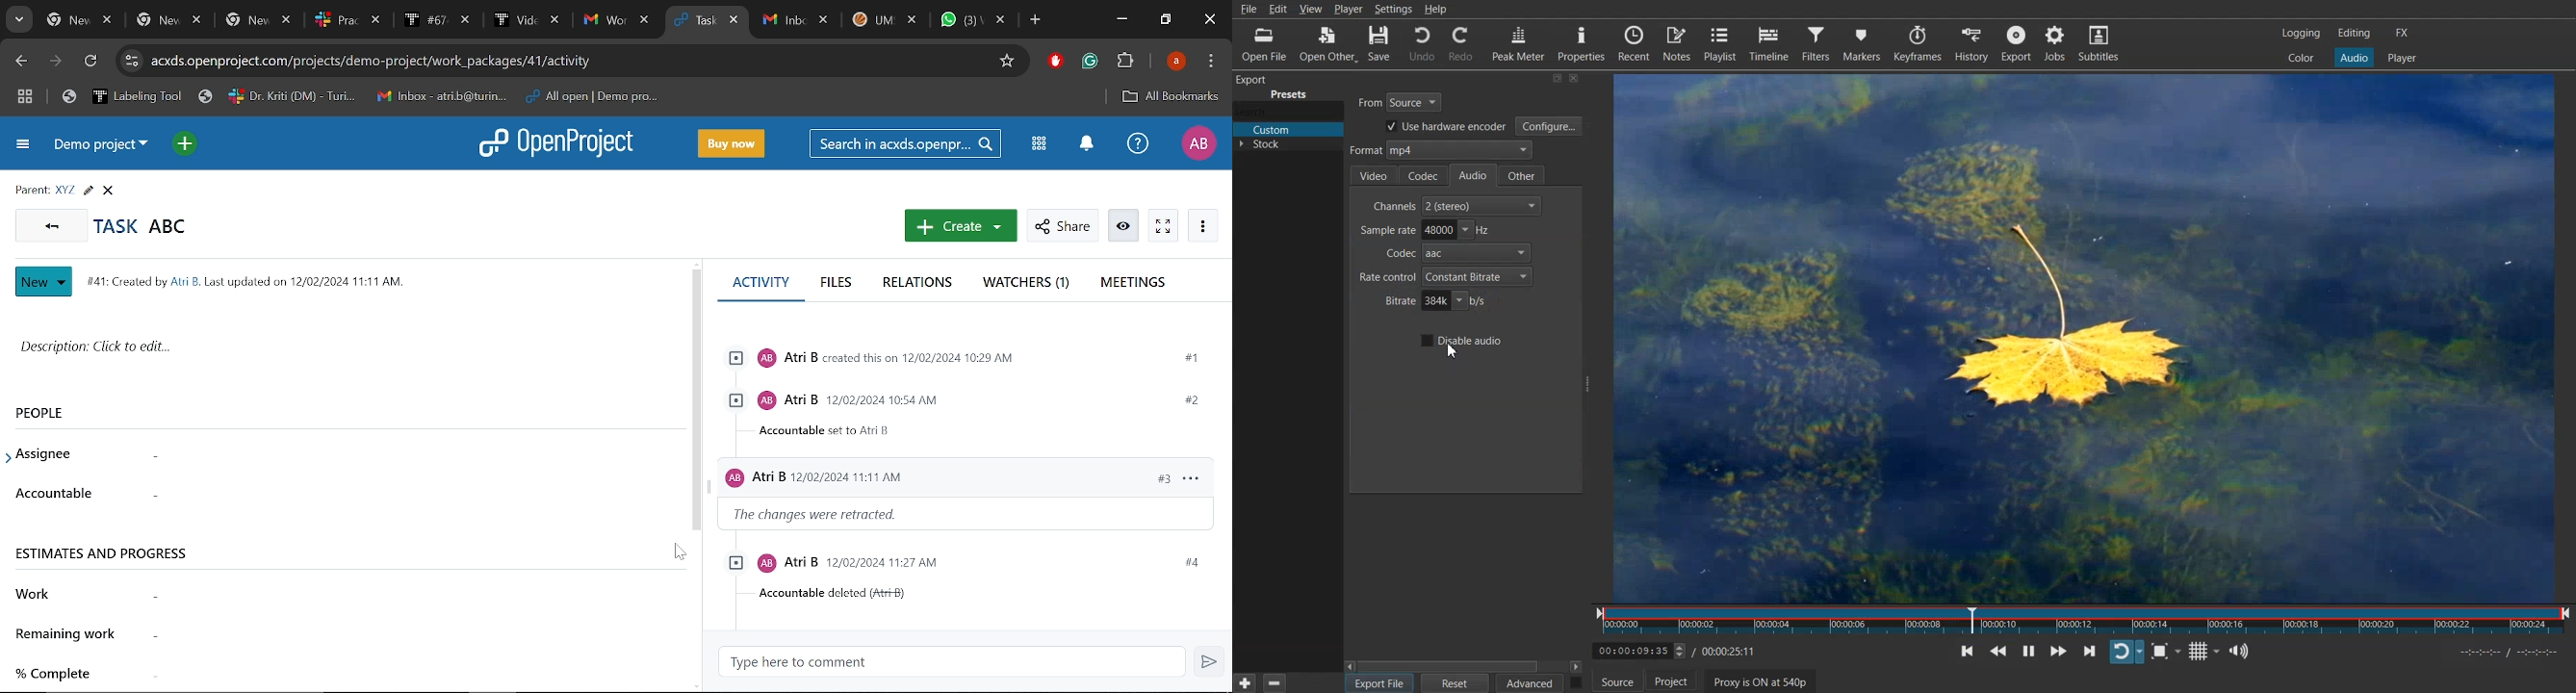  I want to click on Skip to the next point, so click(2088, 650).